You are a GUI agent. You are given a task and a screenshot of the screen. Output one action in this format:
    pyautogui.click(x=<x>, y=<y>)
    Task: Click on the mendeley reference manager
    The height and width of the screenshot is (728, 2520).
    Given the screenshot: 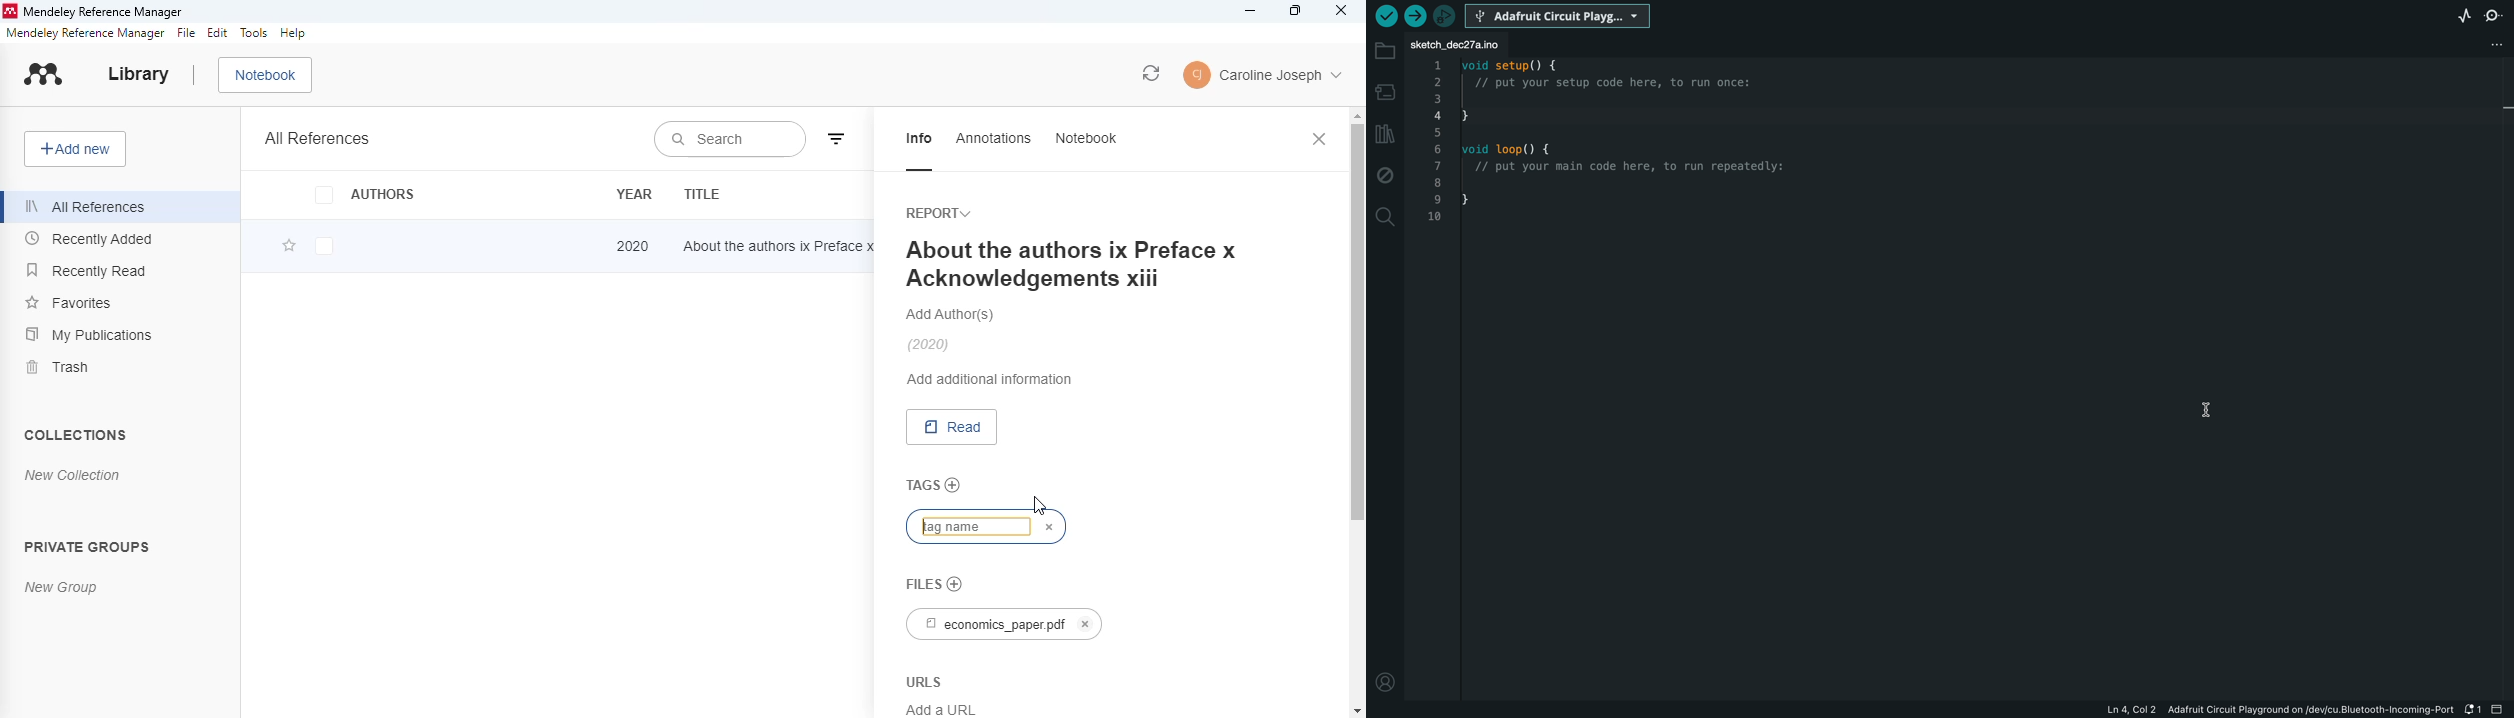 What is the action you would take?
    pyautogui.click(x=85, y=33)
    